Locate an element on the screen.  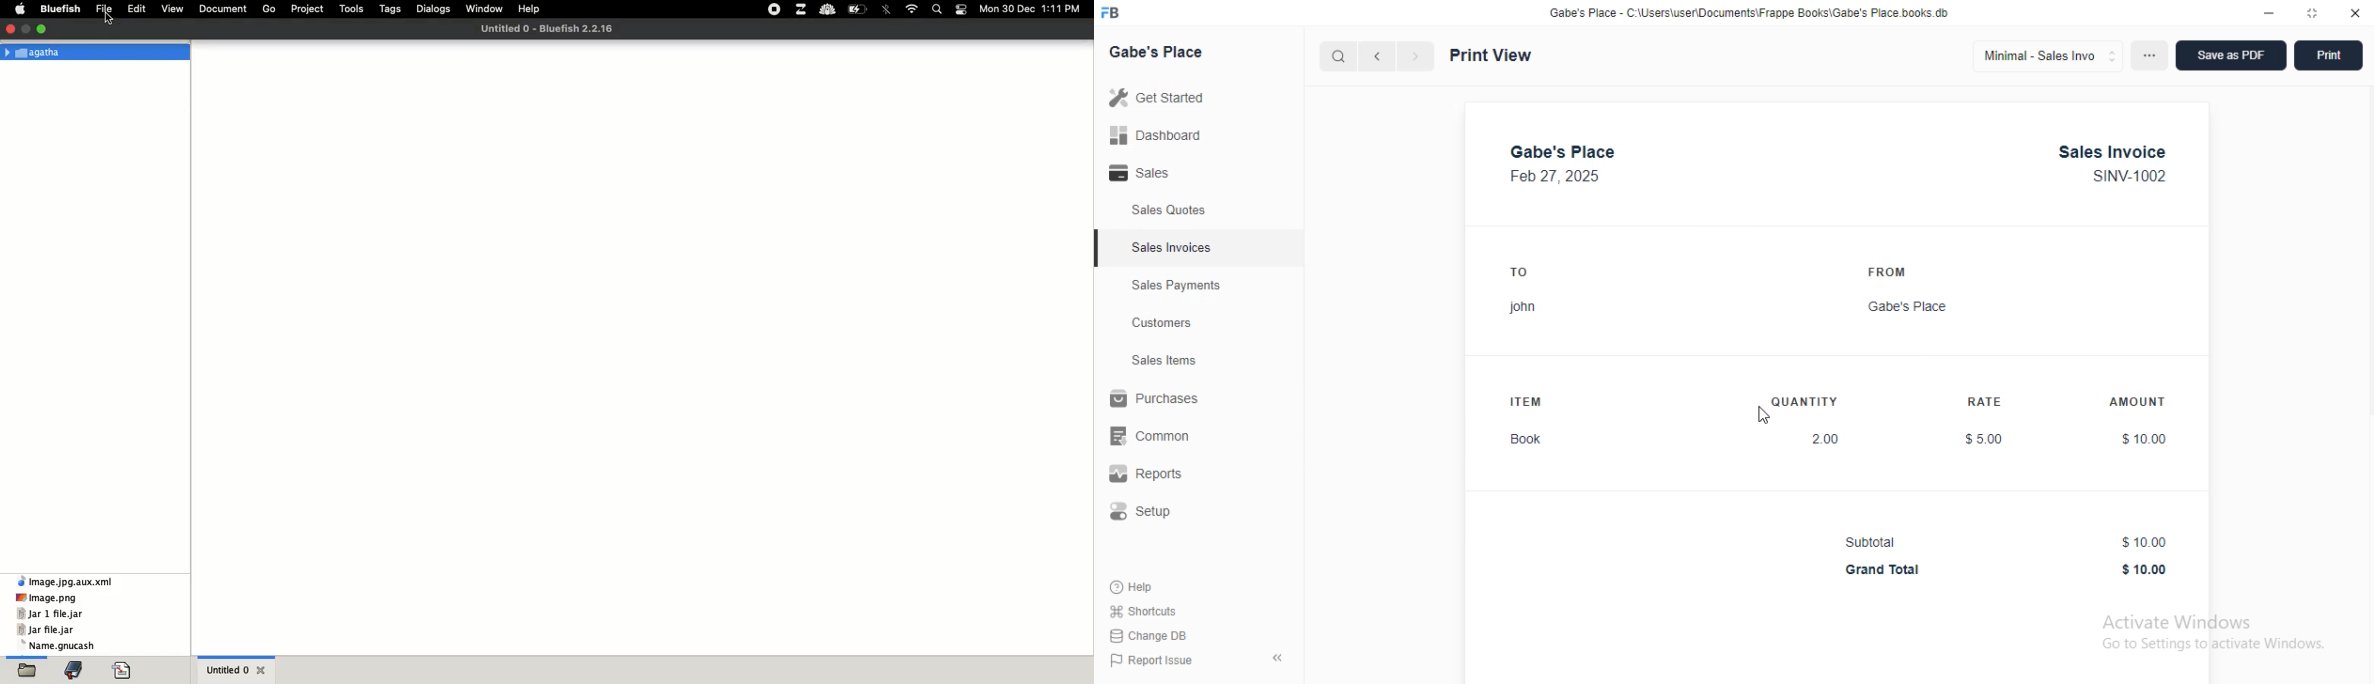
minimize is located at coordinates (2269, 13).